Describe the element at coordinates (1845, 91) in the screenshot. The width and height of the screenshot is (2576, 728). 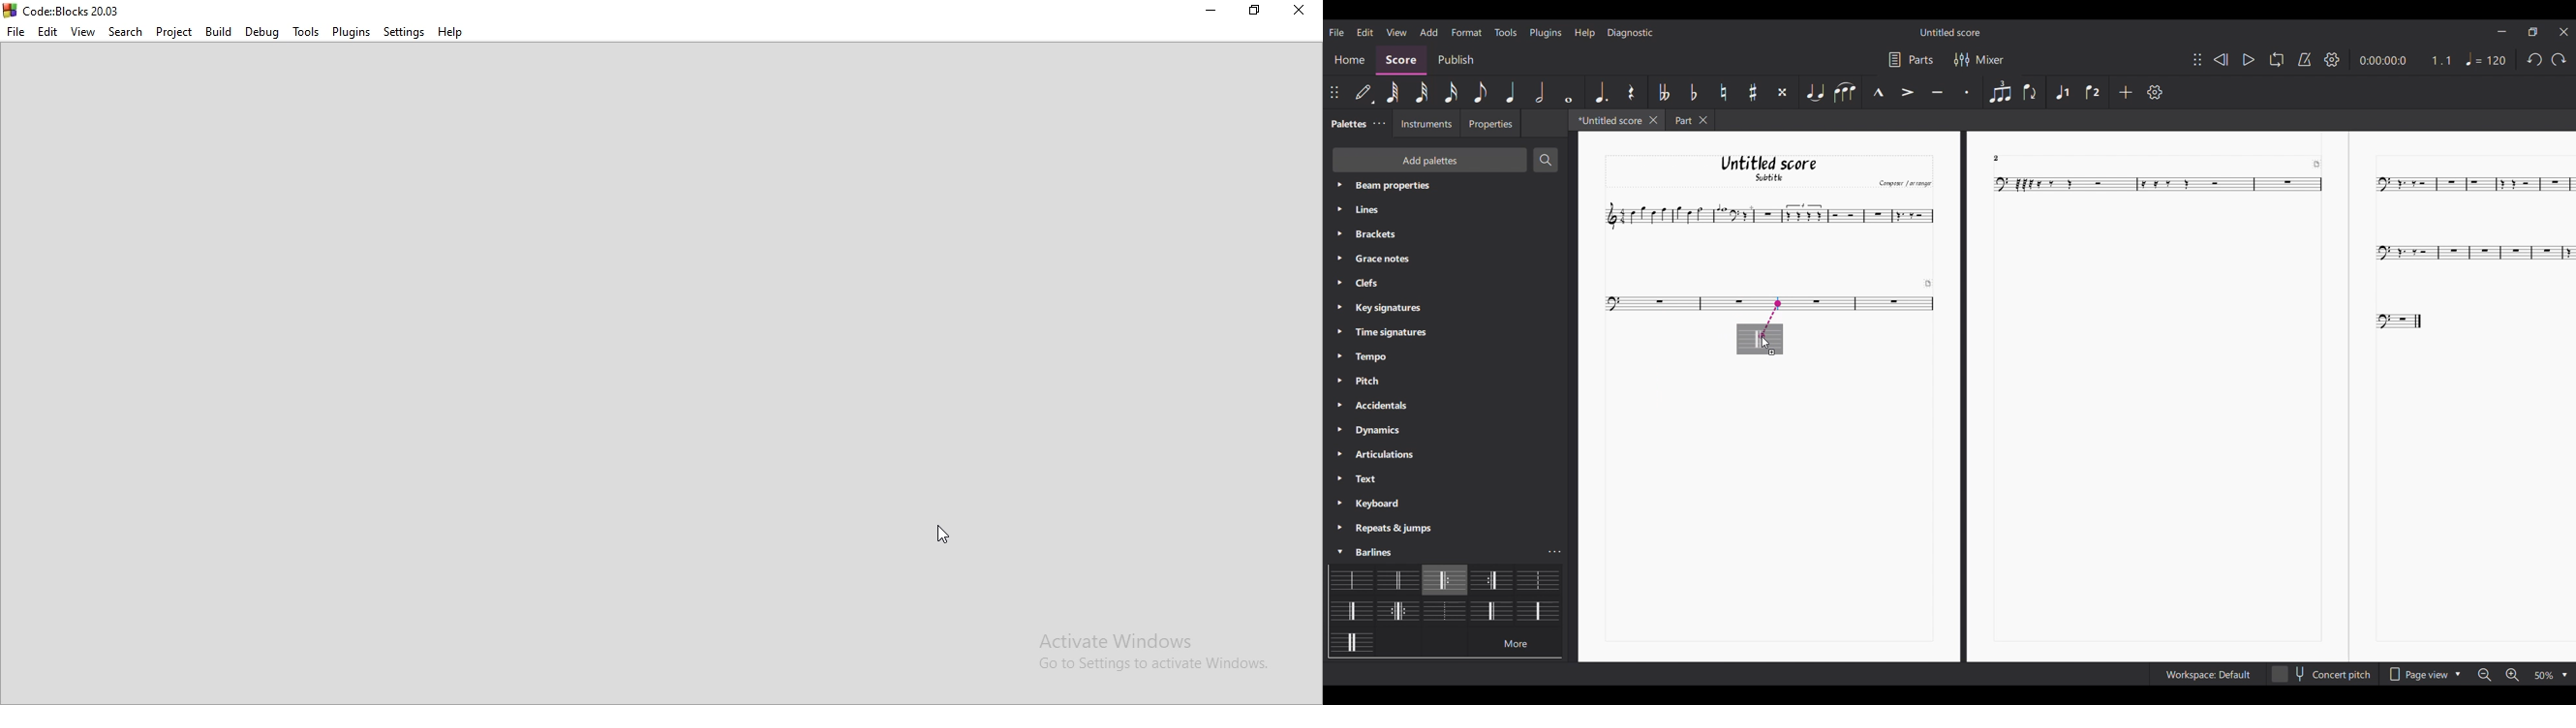
I see `Slur` at that location.